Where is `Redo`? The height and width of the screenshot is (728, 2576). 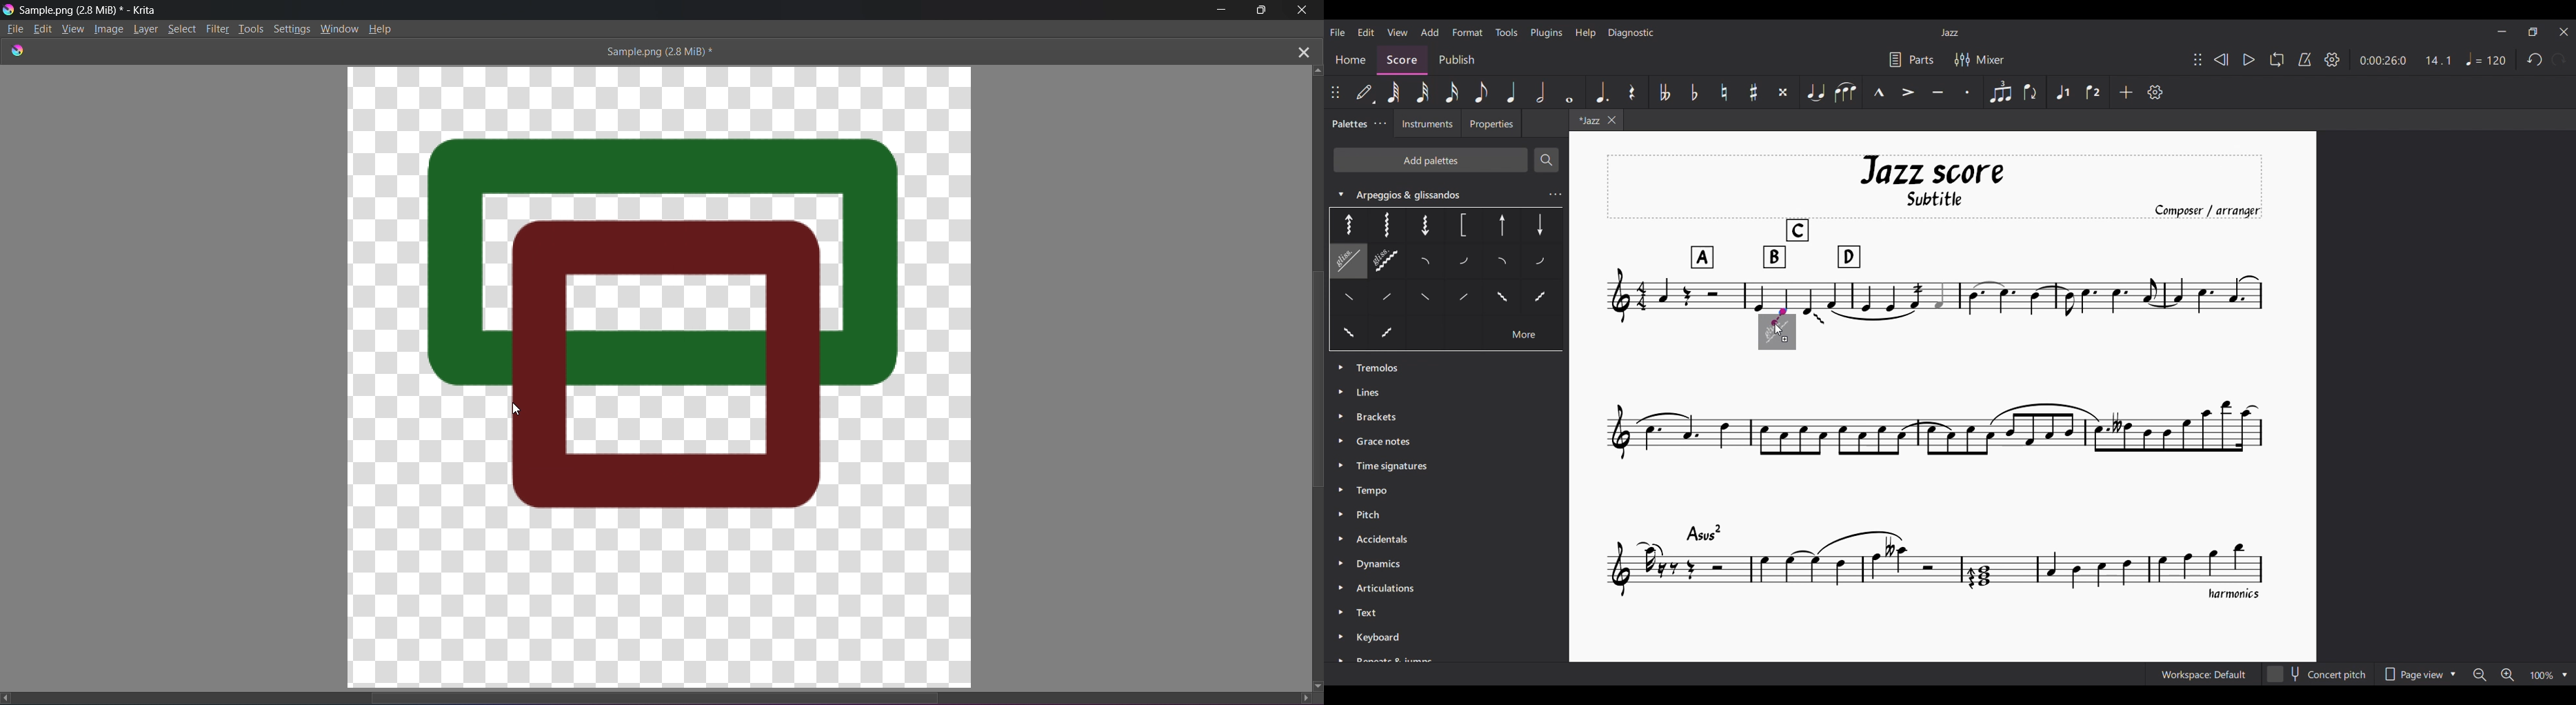 Redo is located at coordinates (2560, 59).